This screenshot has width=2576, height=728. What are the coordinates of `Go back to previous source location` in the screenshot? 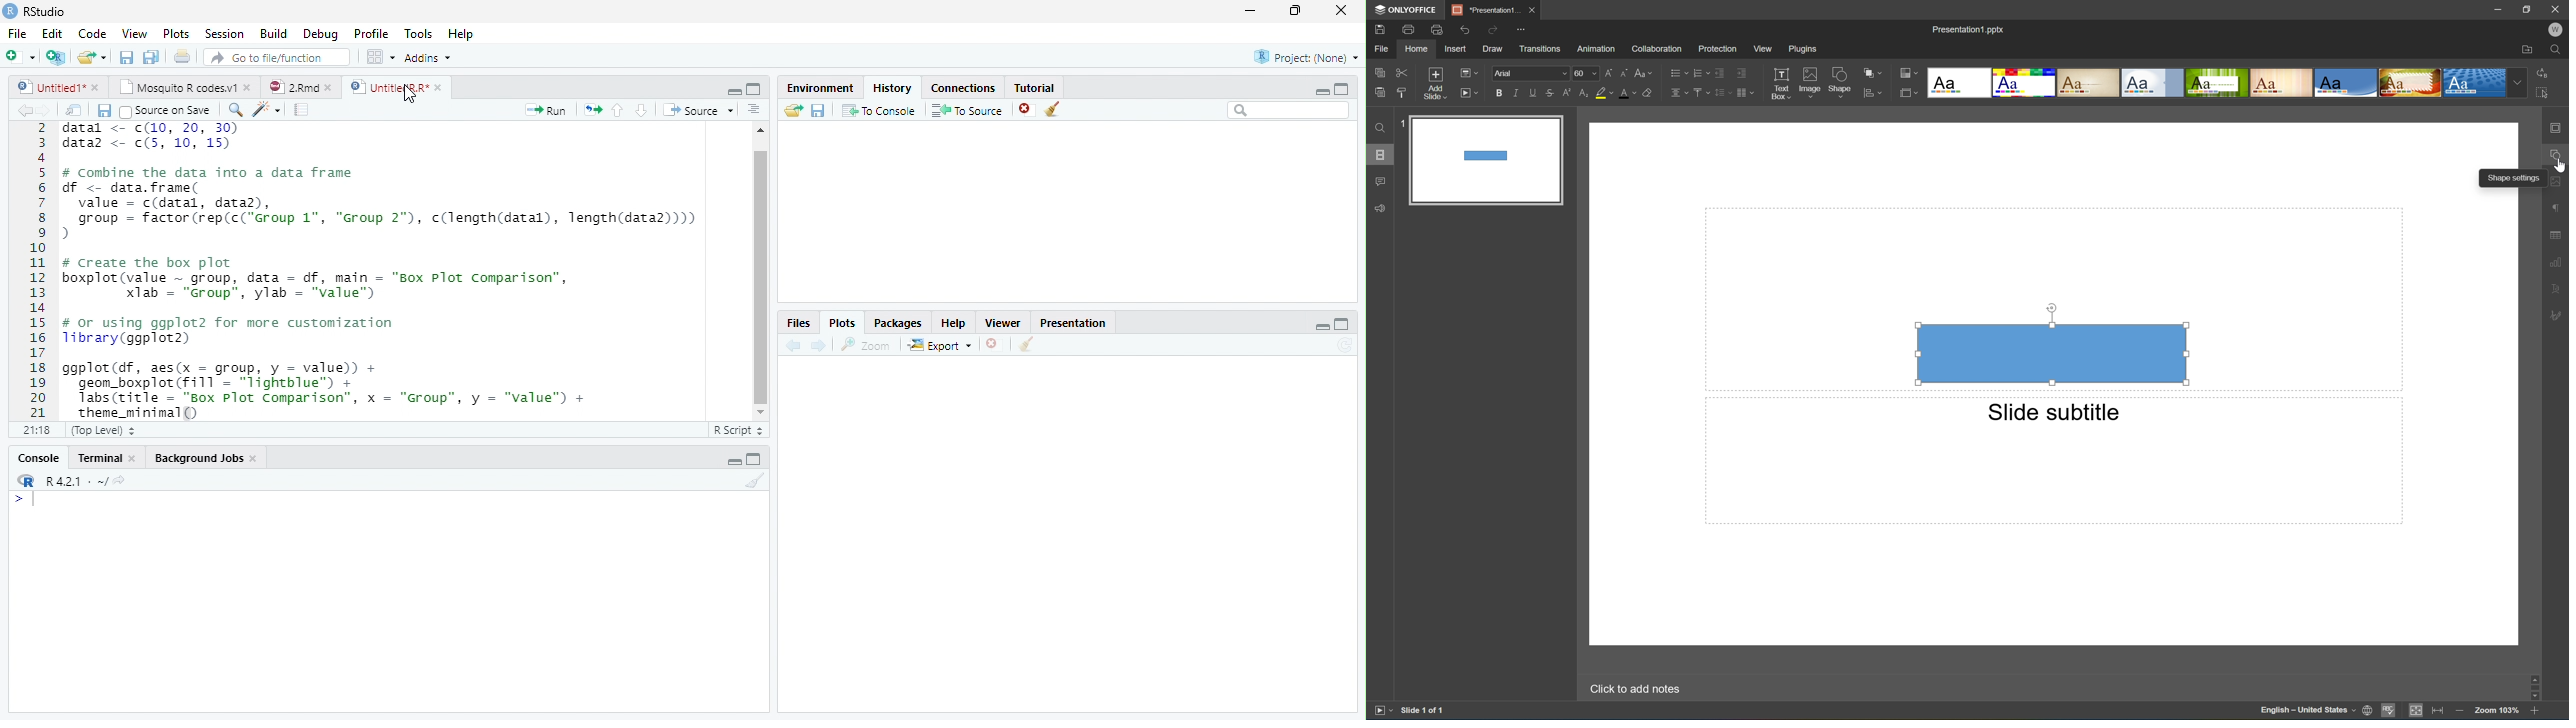 It's located at (24, 110).